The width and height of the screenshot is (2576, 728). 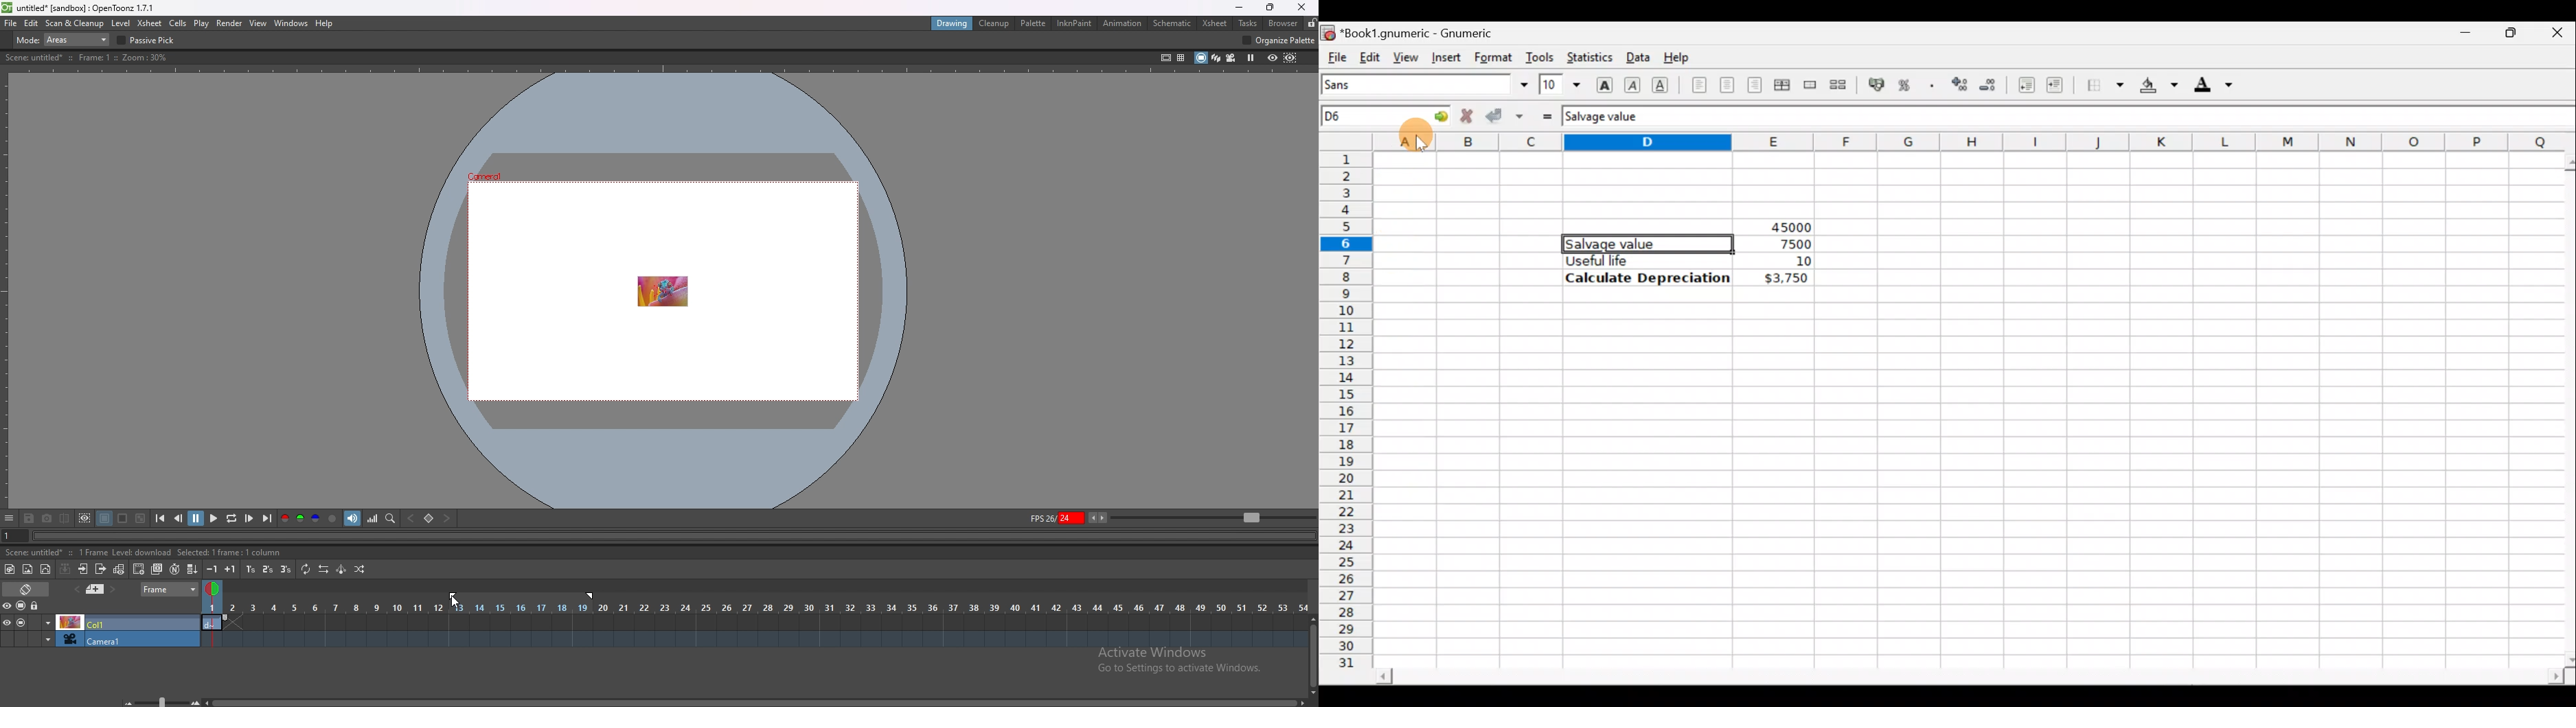 I want to click on camera view, so click(x=1231, y=58).